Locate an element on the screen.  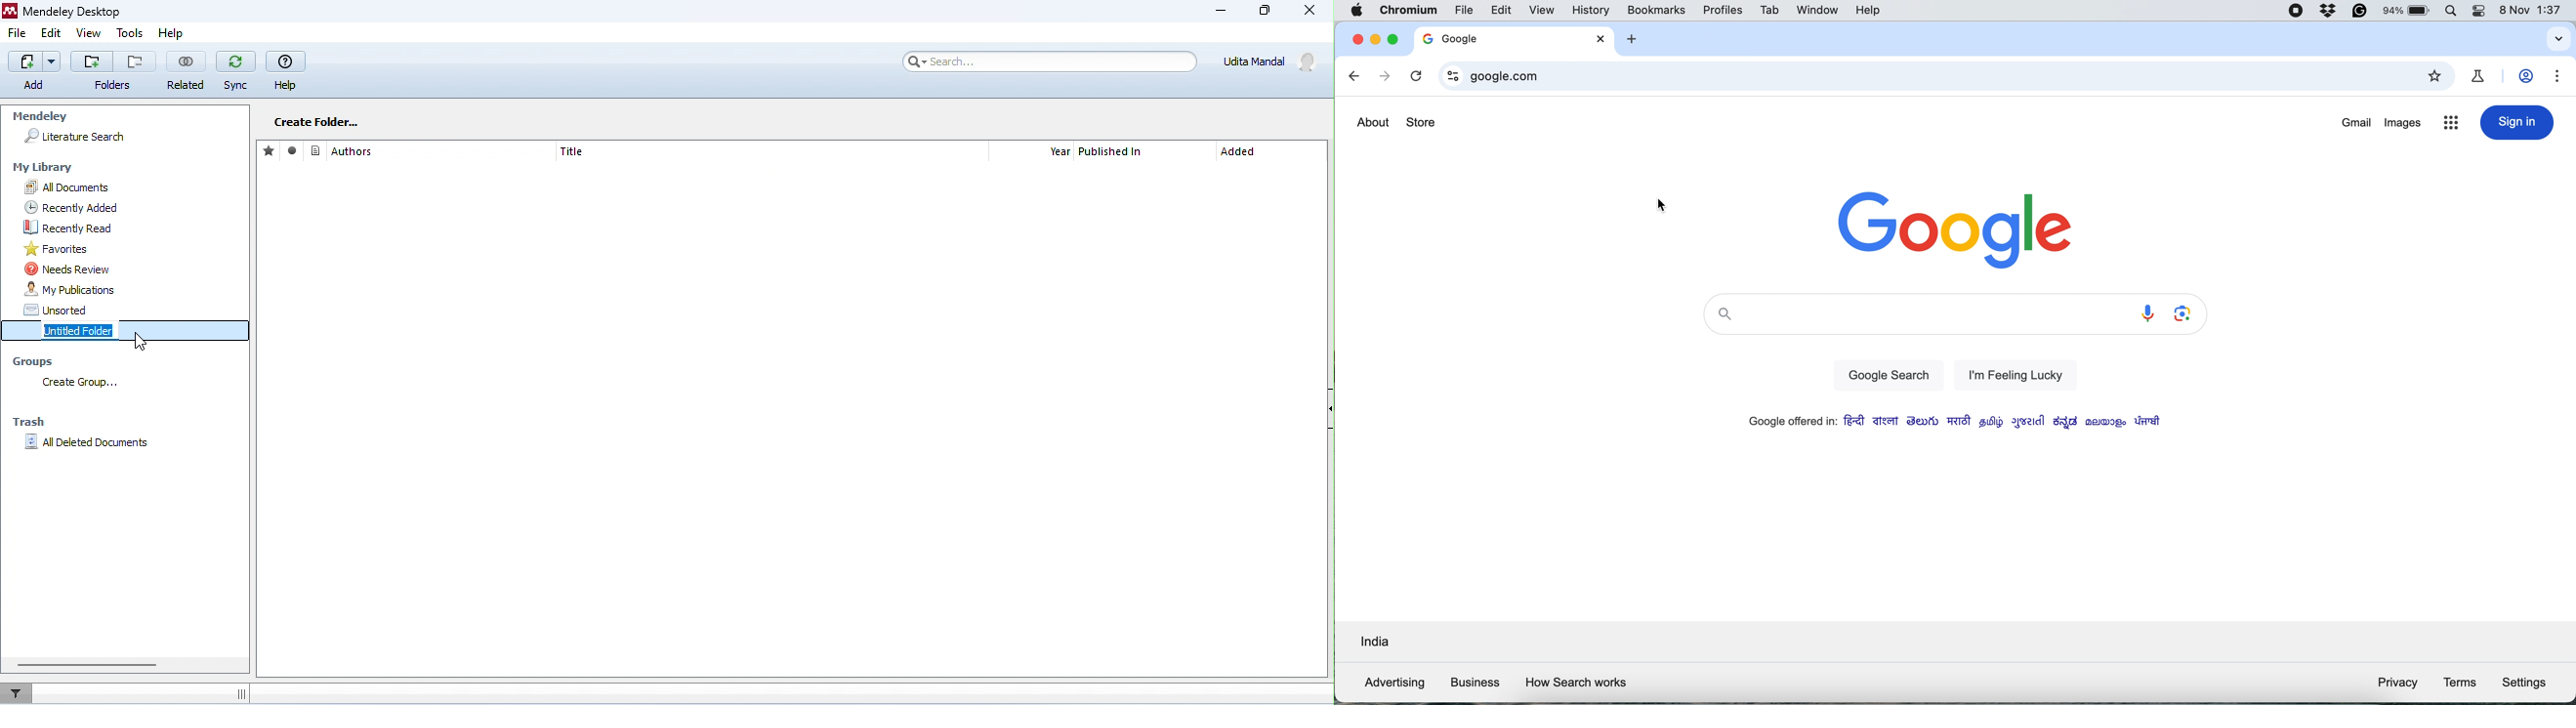
account details is located at coordinates (1273, 62).